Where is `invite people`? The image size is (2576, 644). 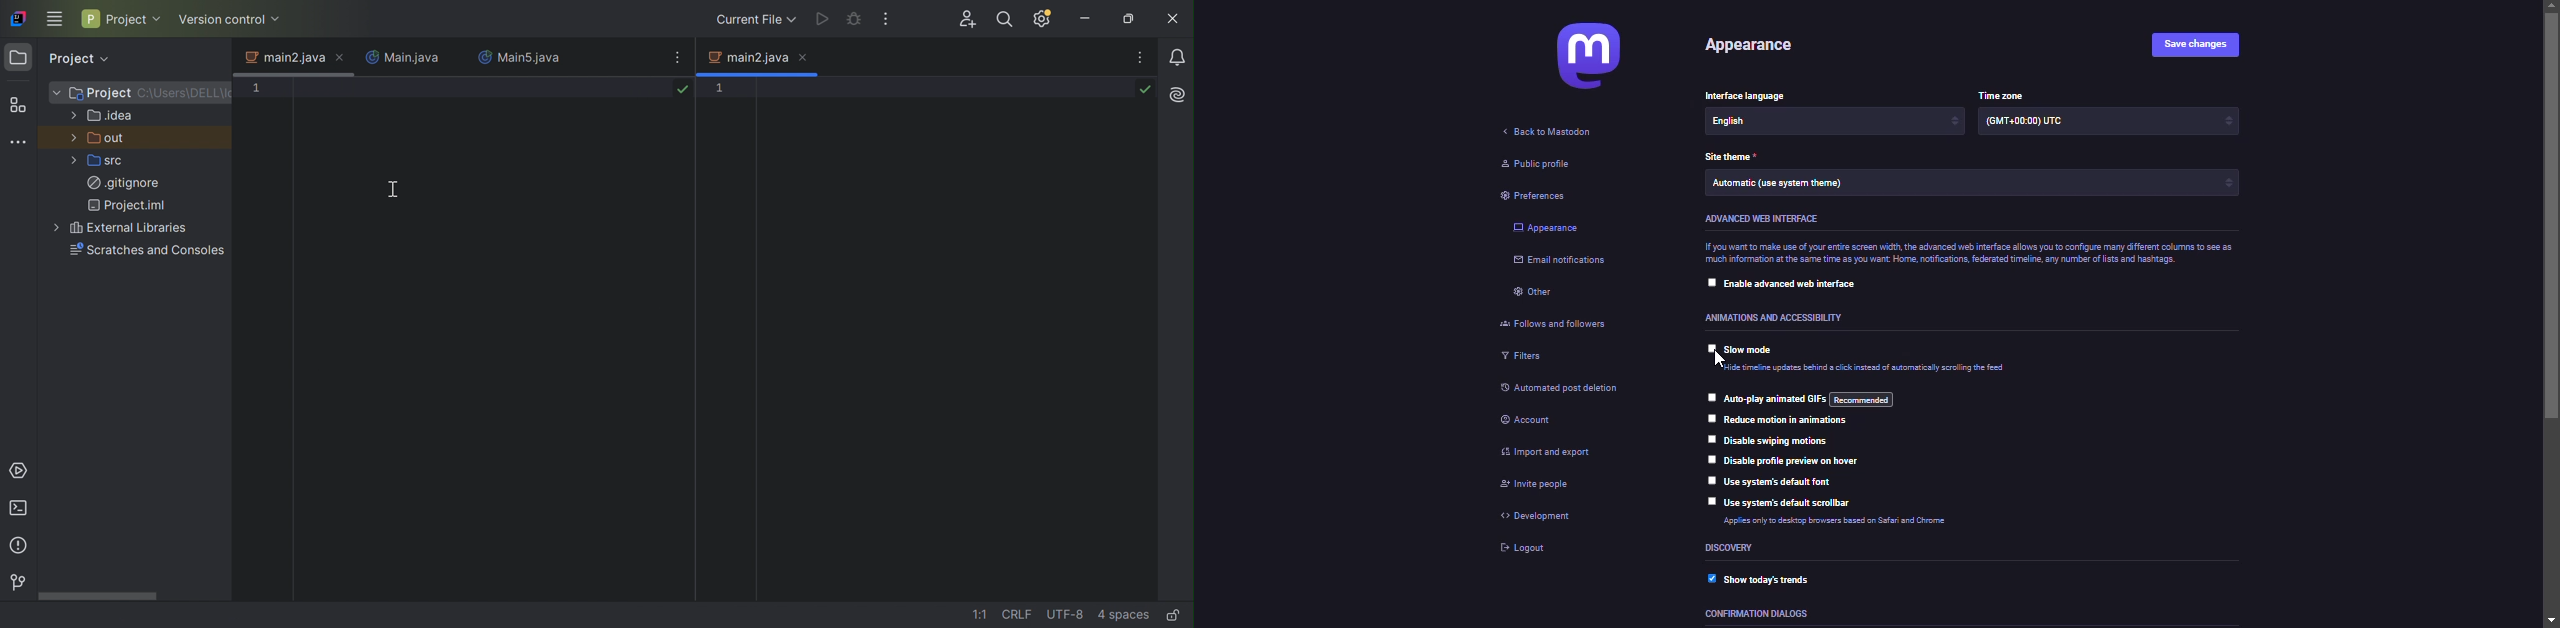 invite people is located at coordinates (1539, 487).